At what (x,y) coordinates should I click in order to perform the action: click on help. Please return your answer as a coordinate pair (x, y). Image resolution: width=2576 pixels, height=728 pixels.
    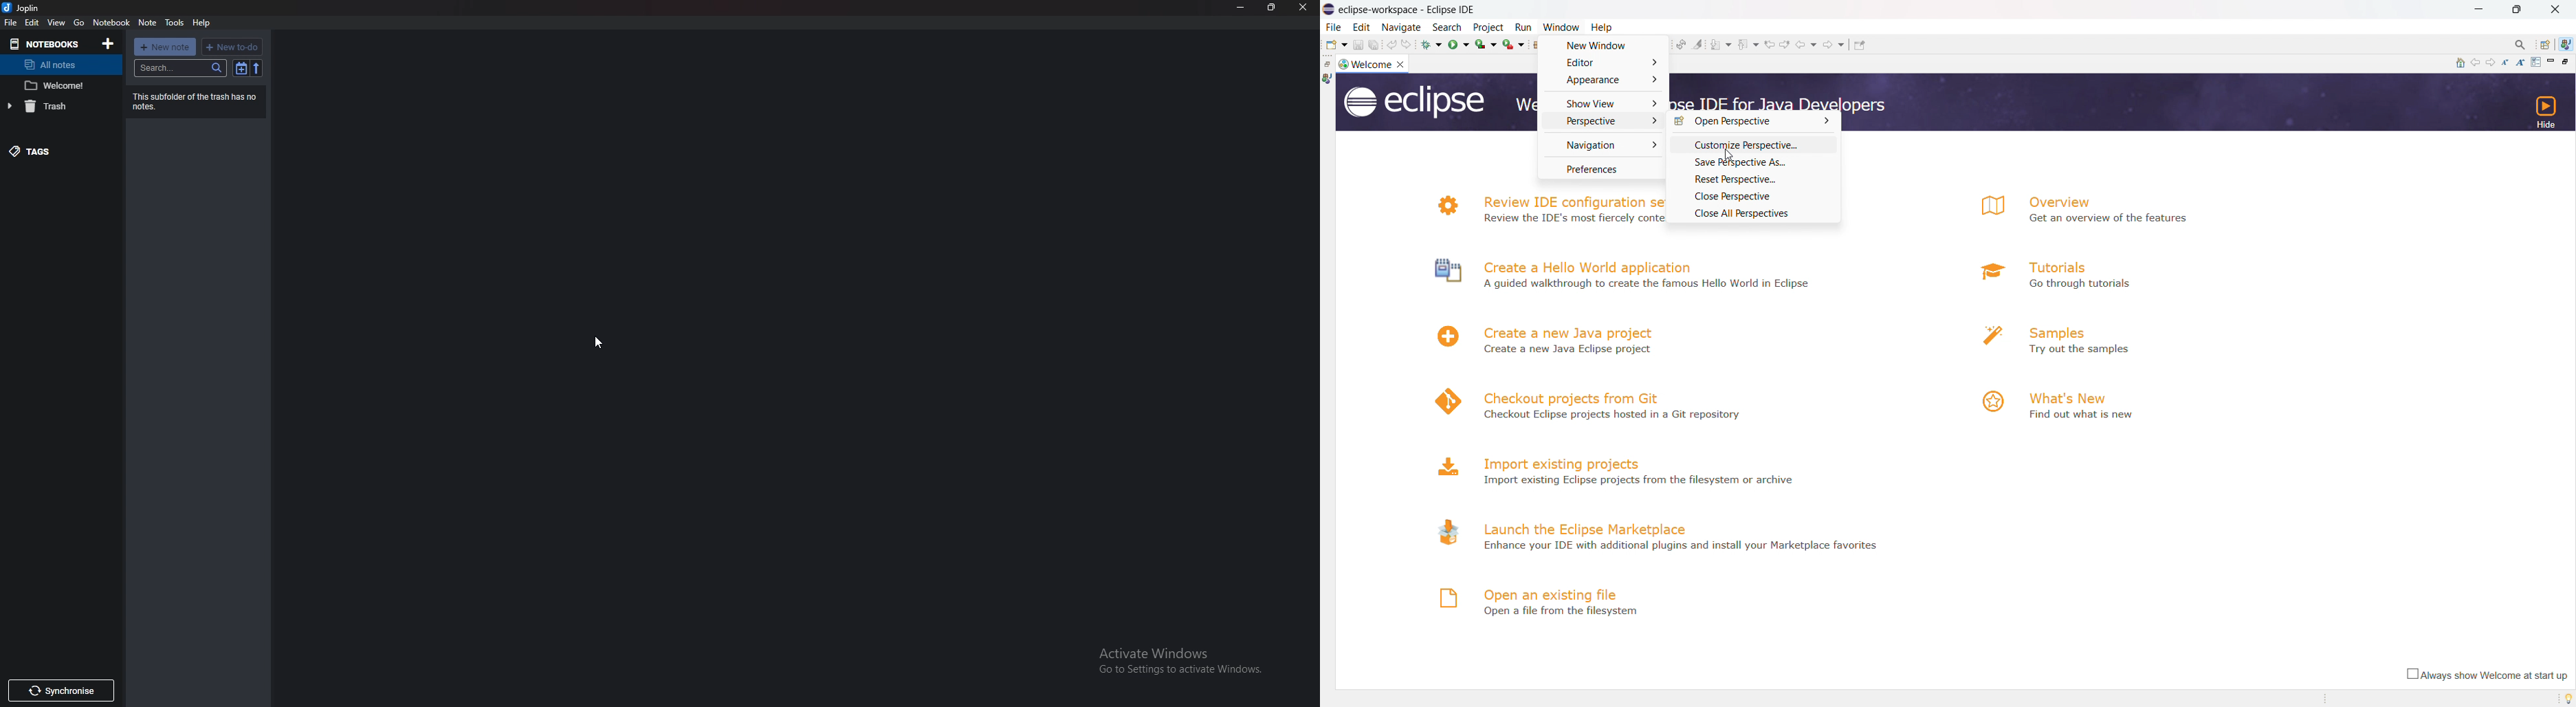
    Looking at the image, I should click on (203, 23).